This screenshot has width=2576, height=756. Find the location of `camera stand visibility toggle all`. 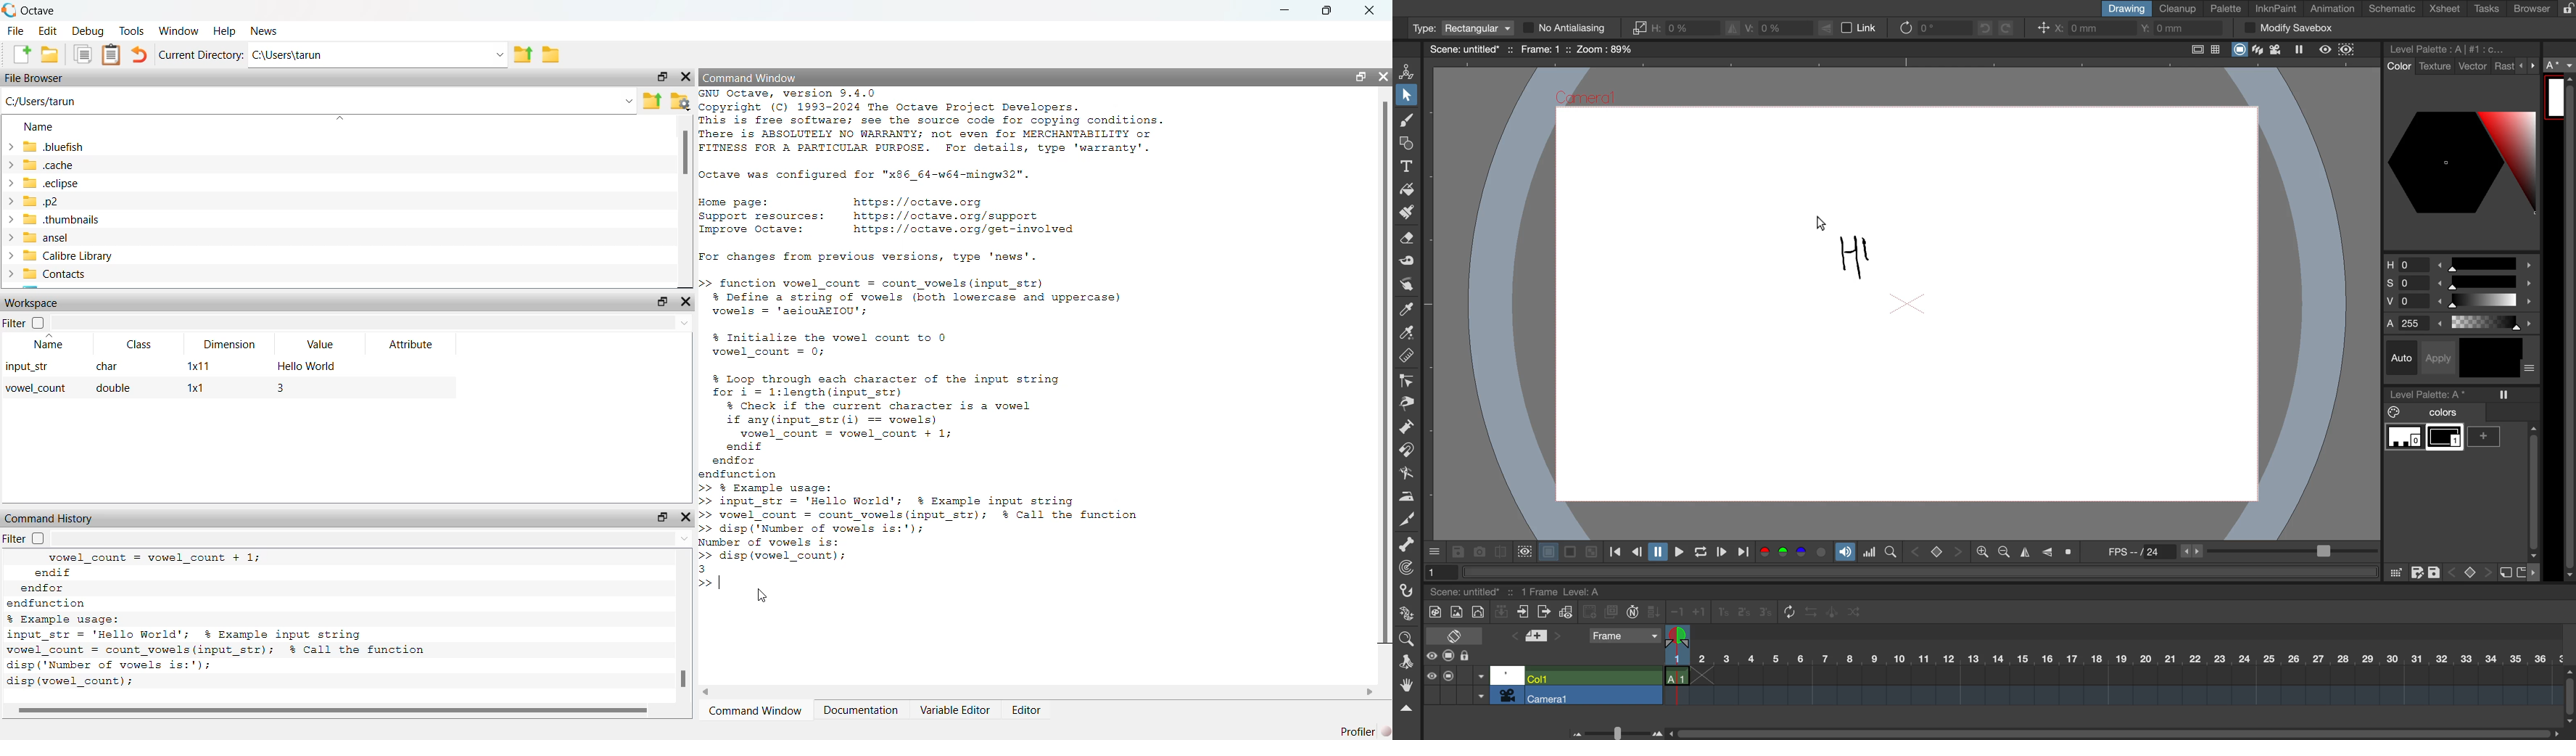

camera stand visibility toggle all is located at coordinates (1448, 675).